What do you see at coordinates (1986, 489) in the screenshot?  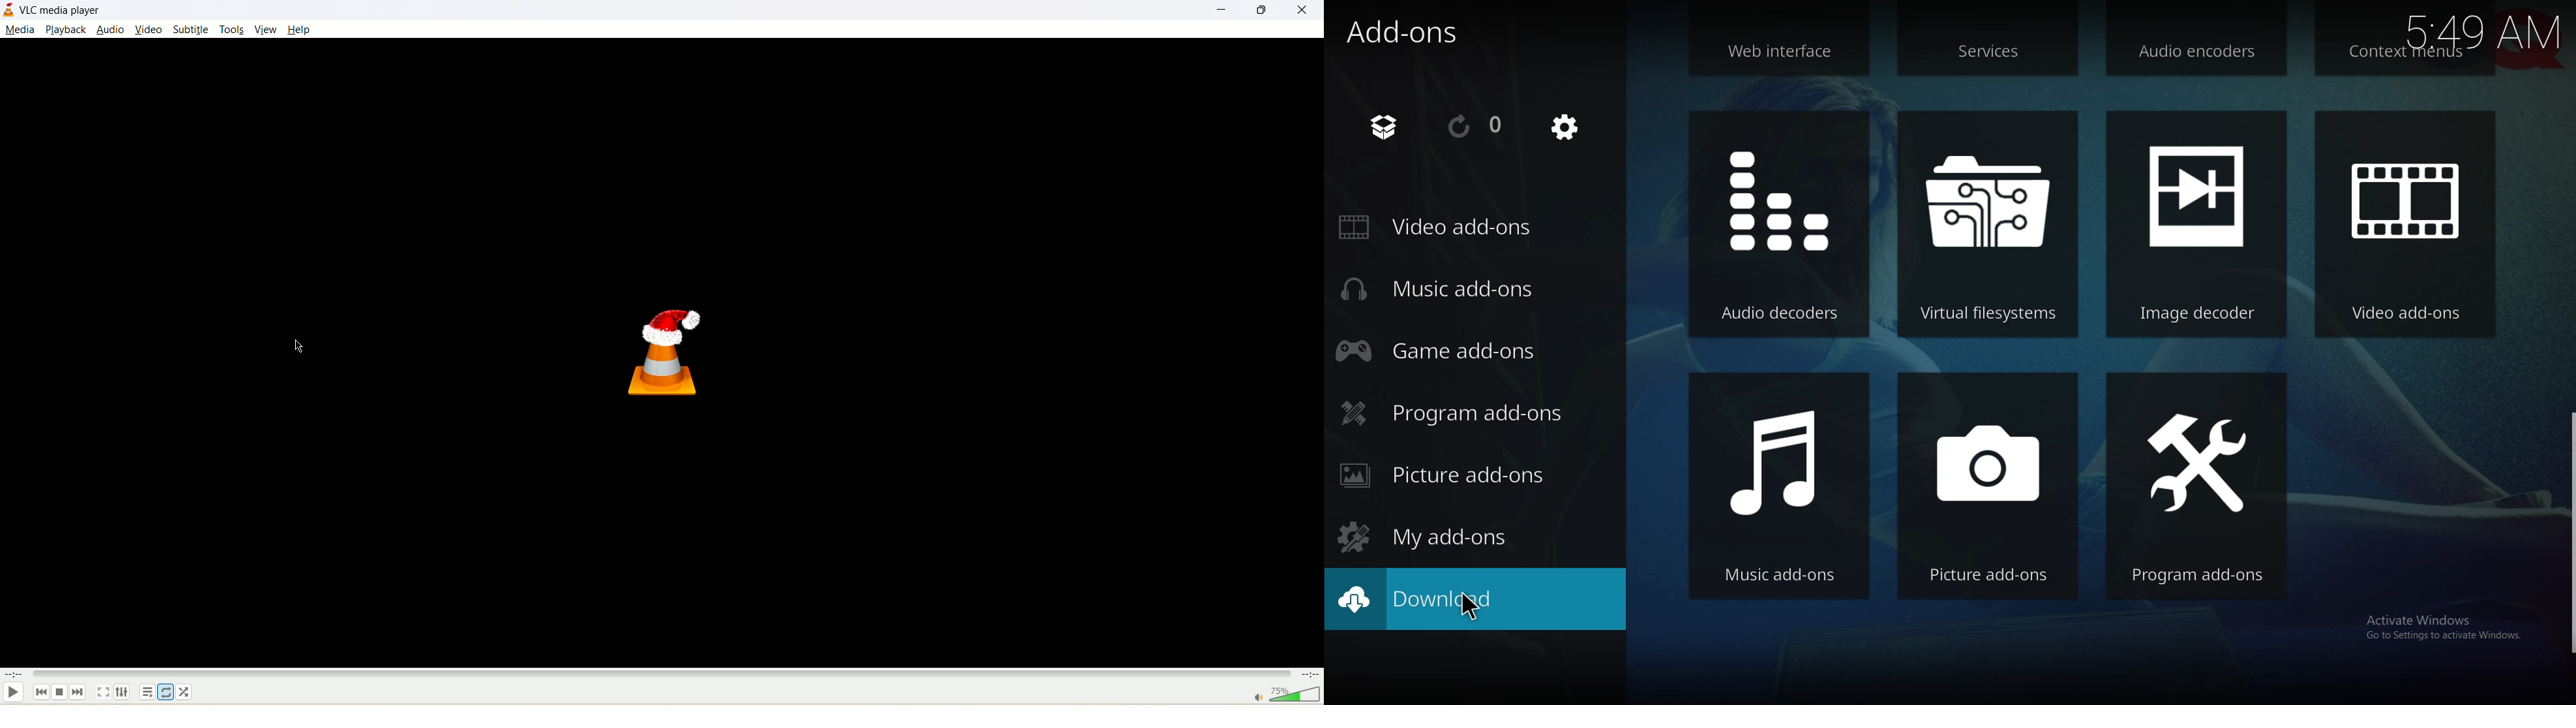 I see `picture add ons` at bounding box center [1986, 489].